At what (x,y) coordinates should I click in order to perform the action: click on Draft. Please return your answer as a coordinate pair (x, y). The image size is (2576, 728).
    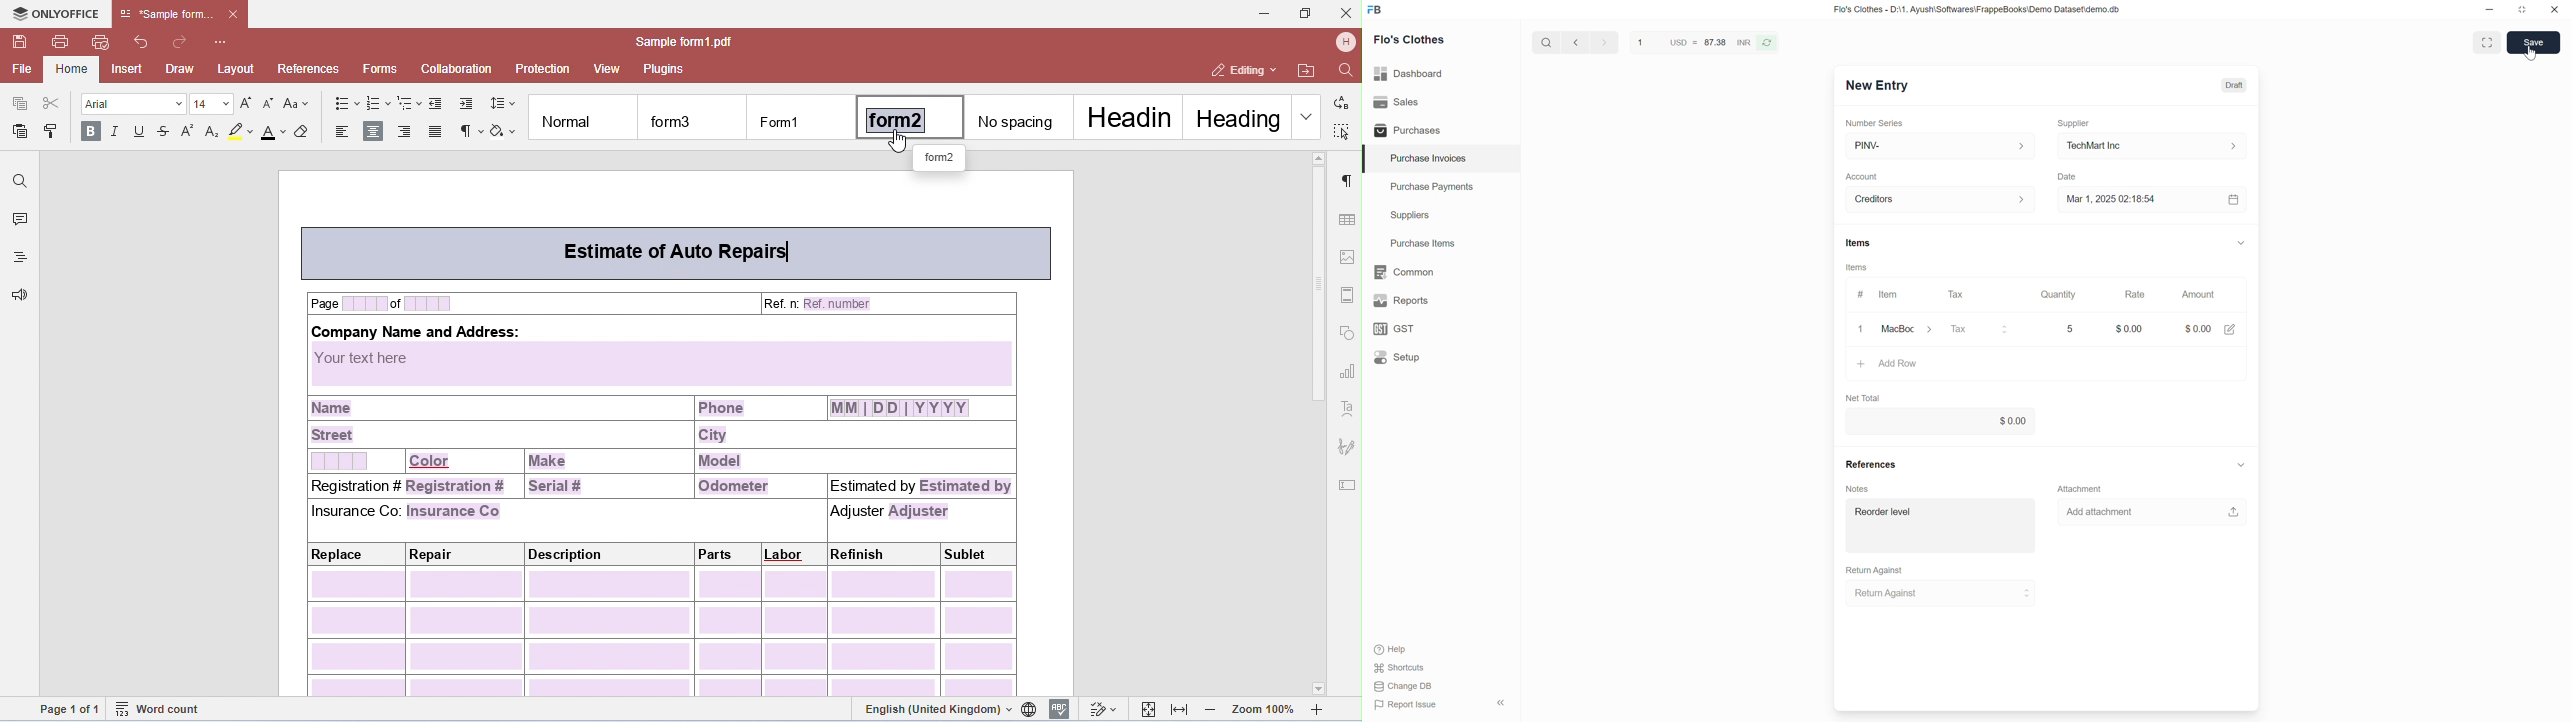
    Looking at the image, I should click on (2235, 86).